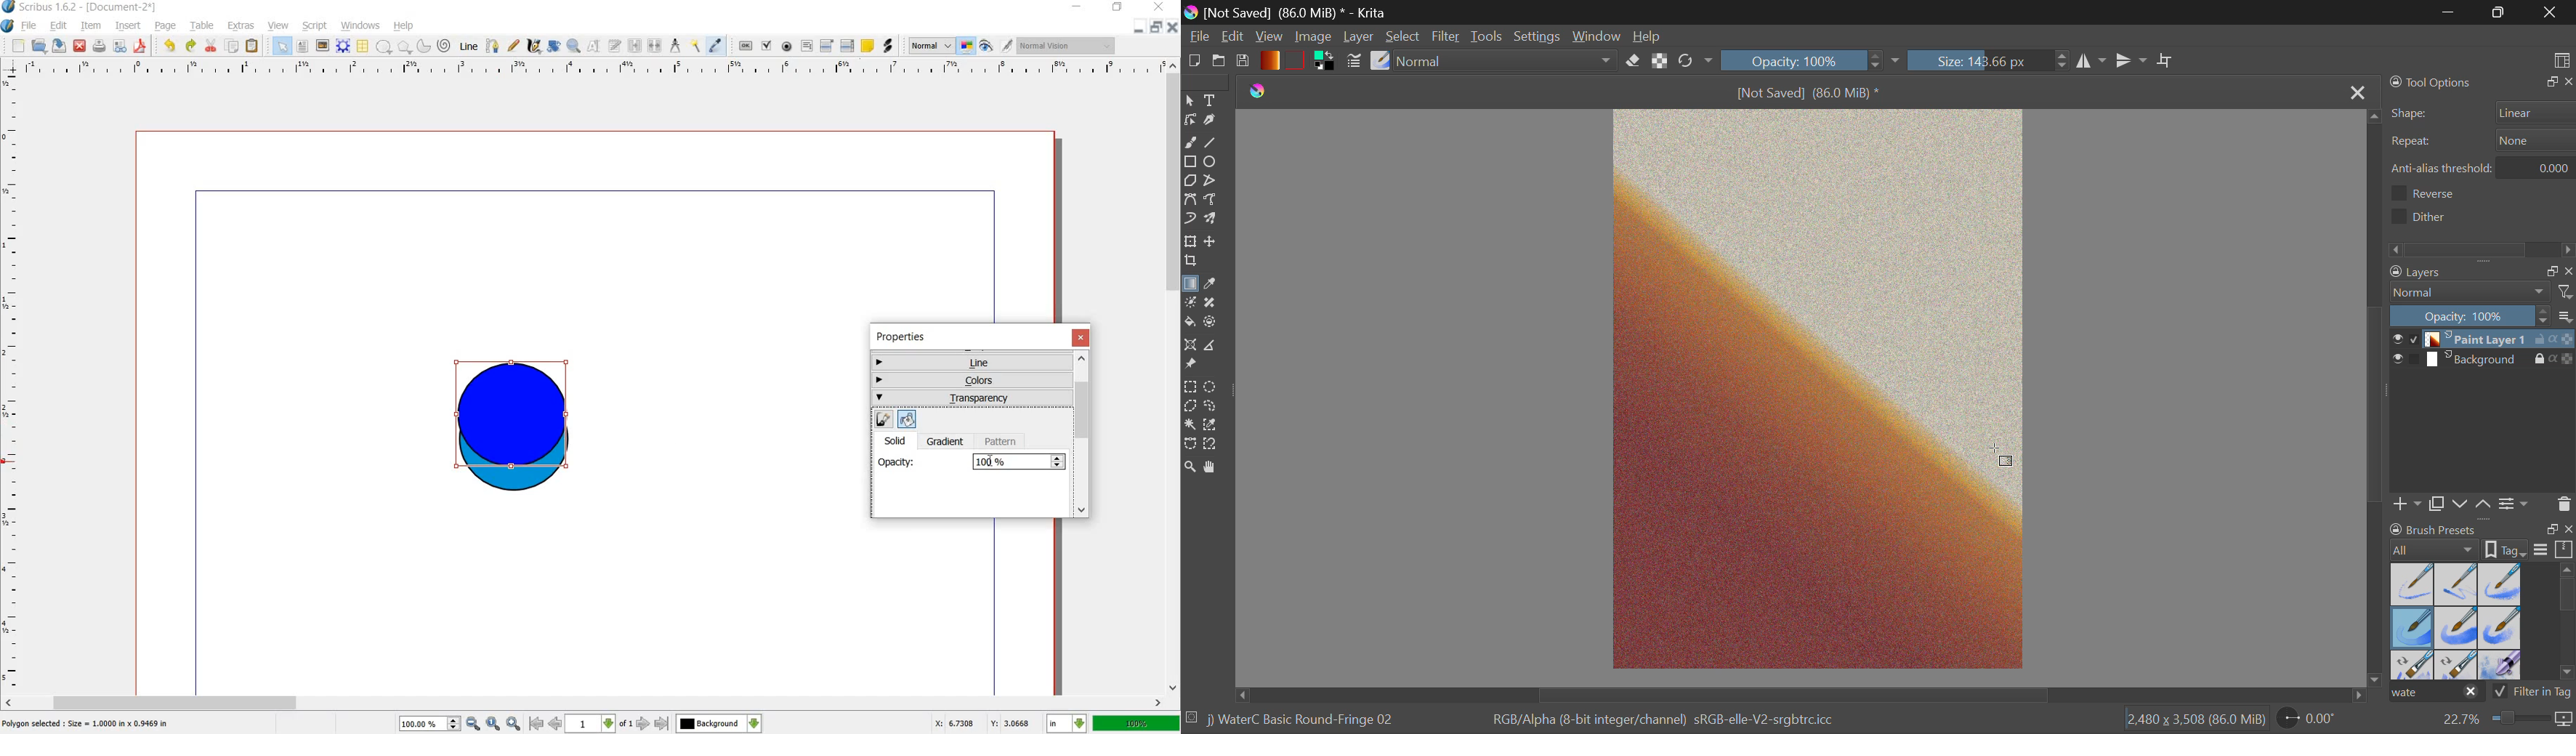 This screenshot has height=756, width=2576. I want to click on edit fill color properties, so click(905, 418).